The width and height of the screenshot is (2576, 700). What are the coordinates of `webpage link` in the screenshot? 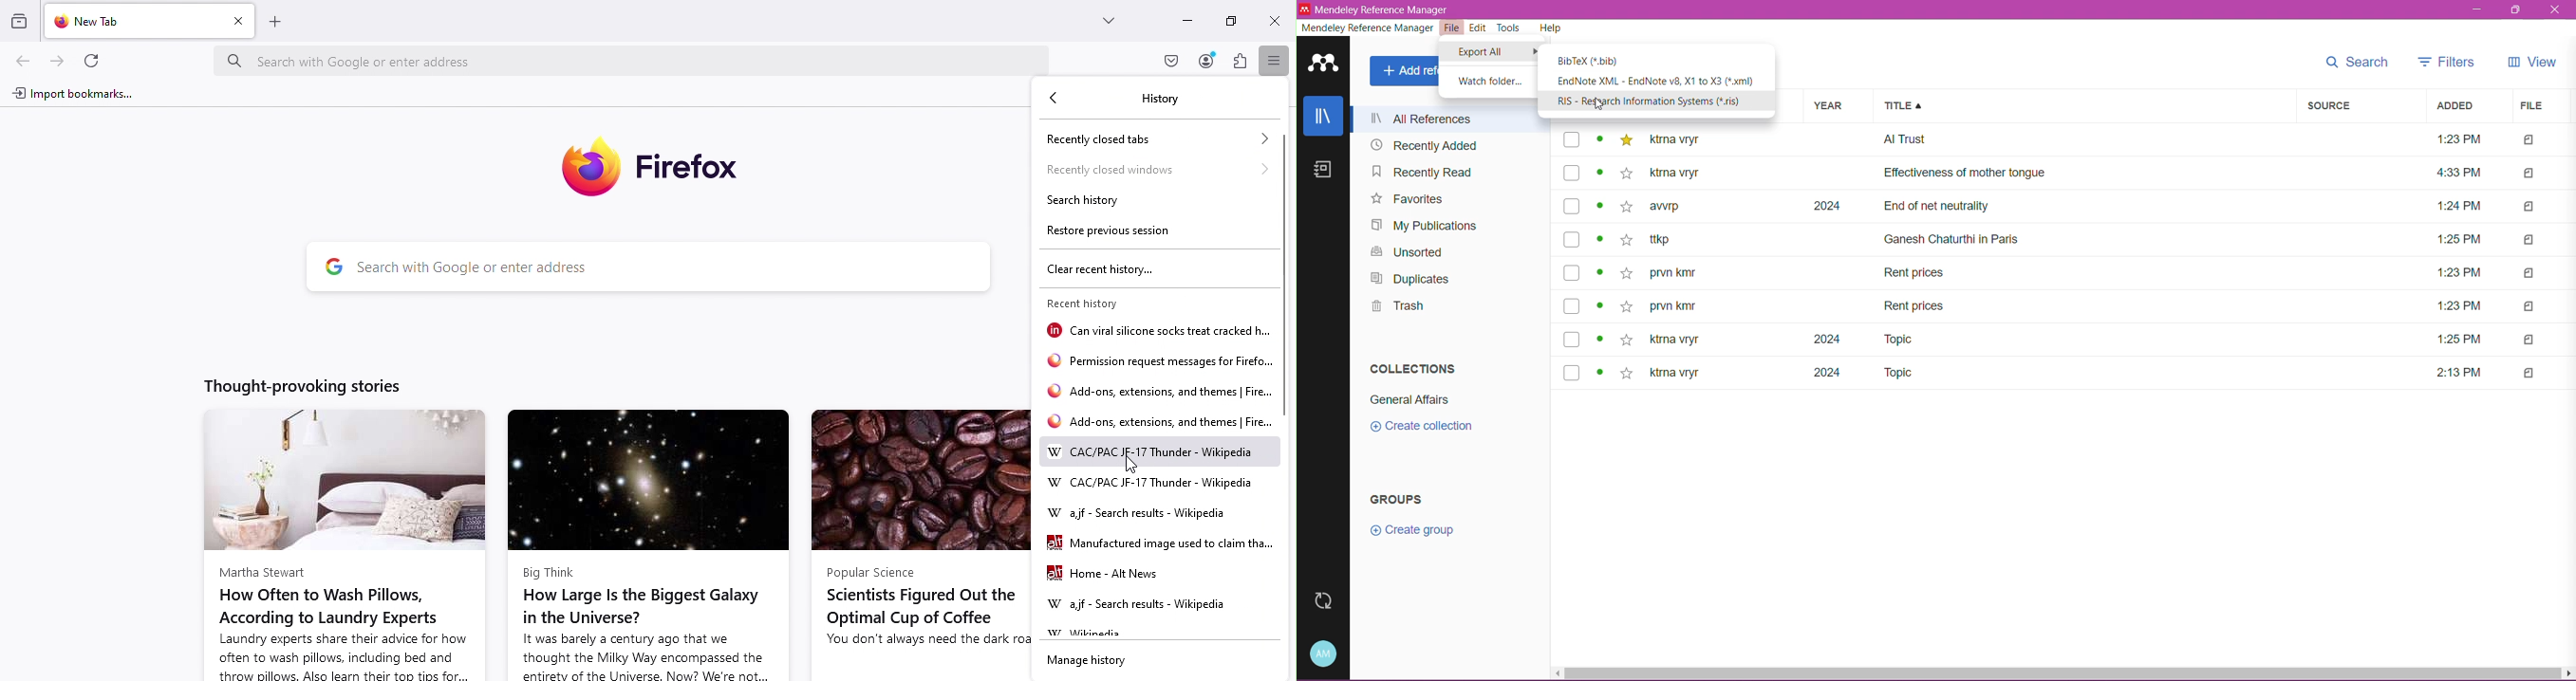 It's located at (1113, 577).